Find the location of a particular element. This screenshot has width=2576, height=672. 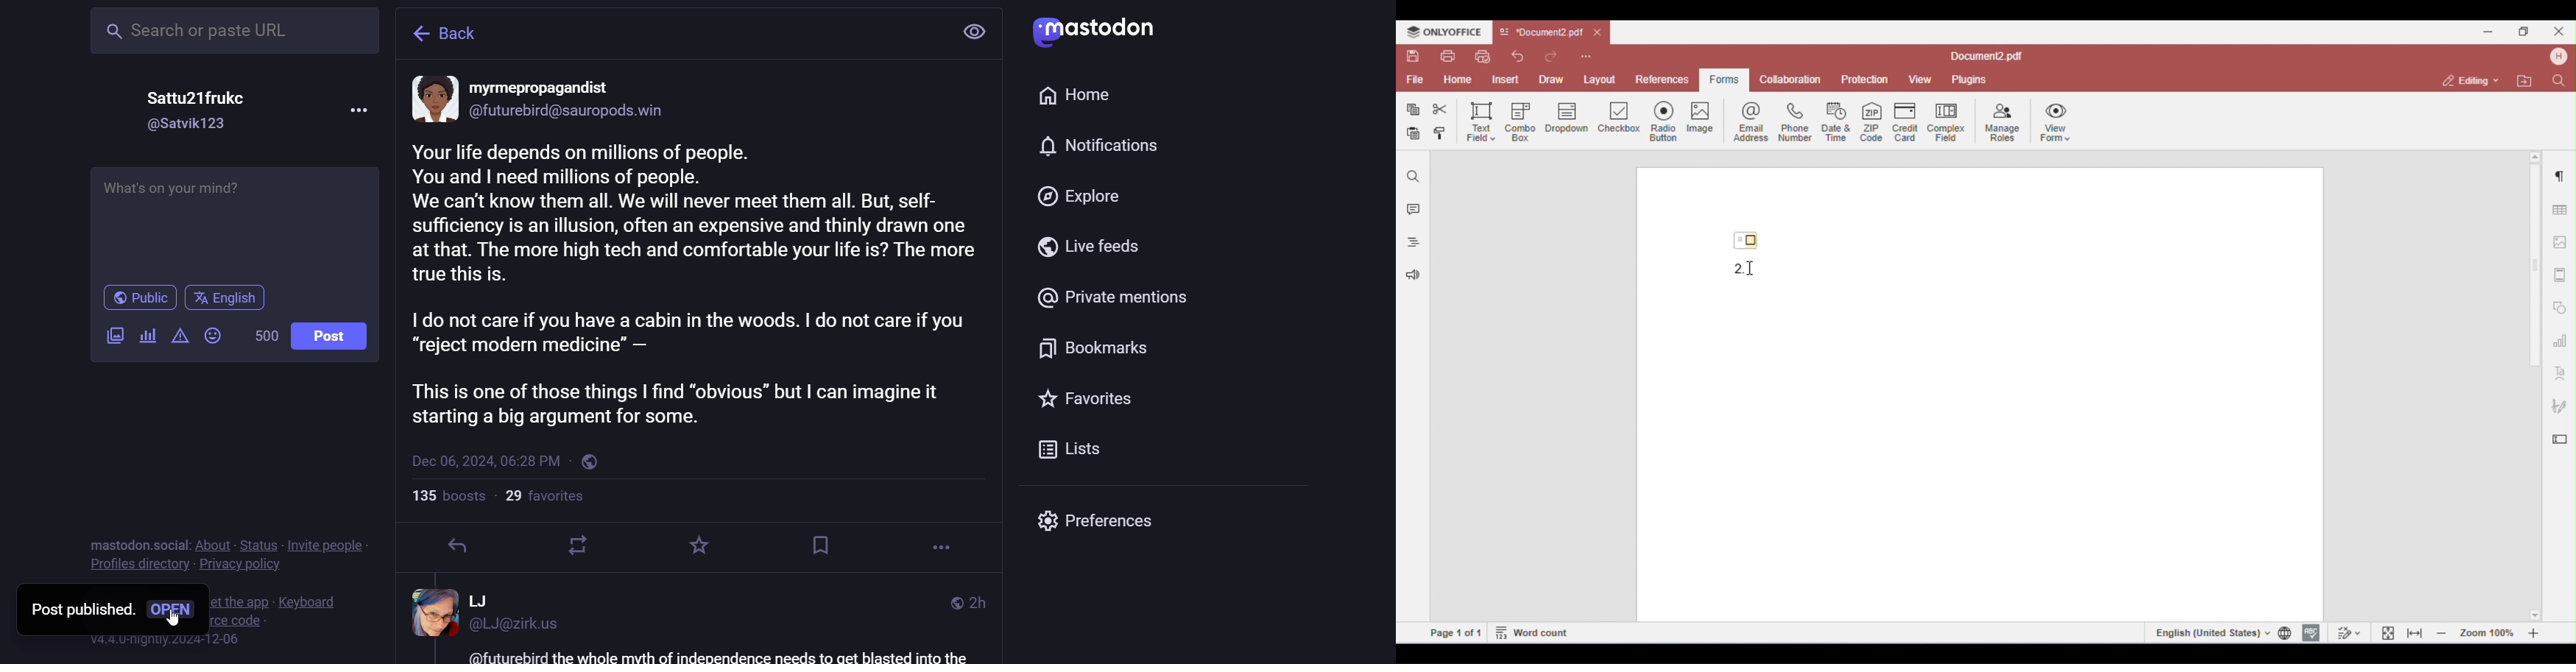

name is located at coordinates (546, 88).